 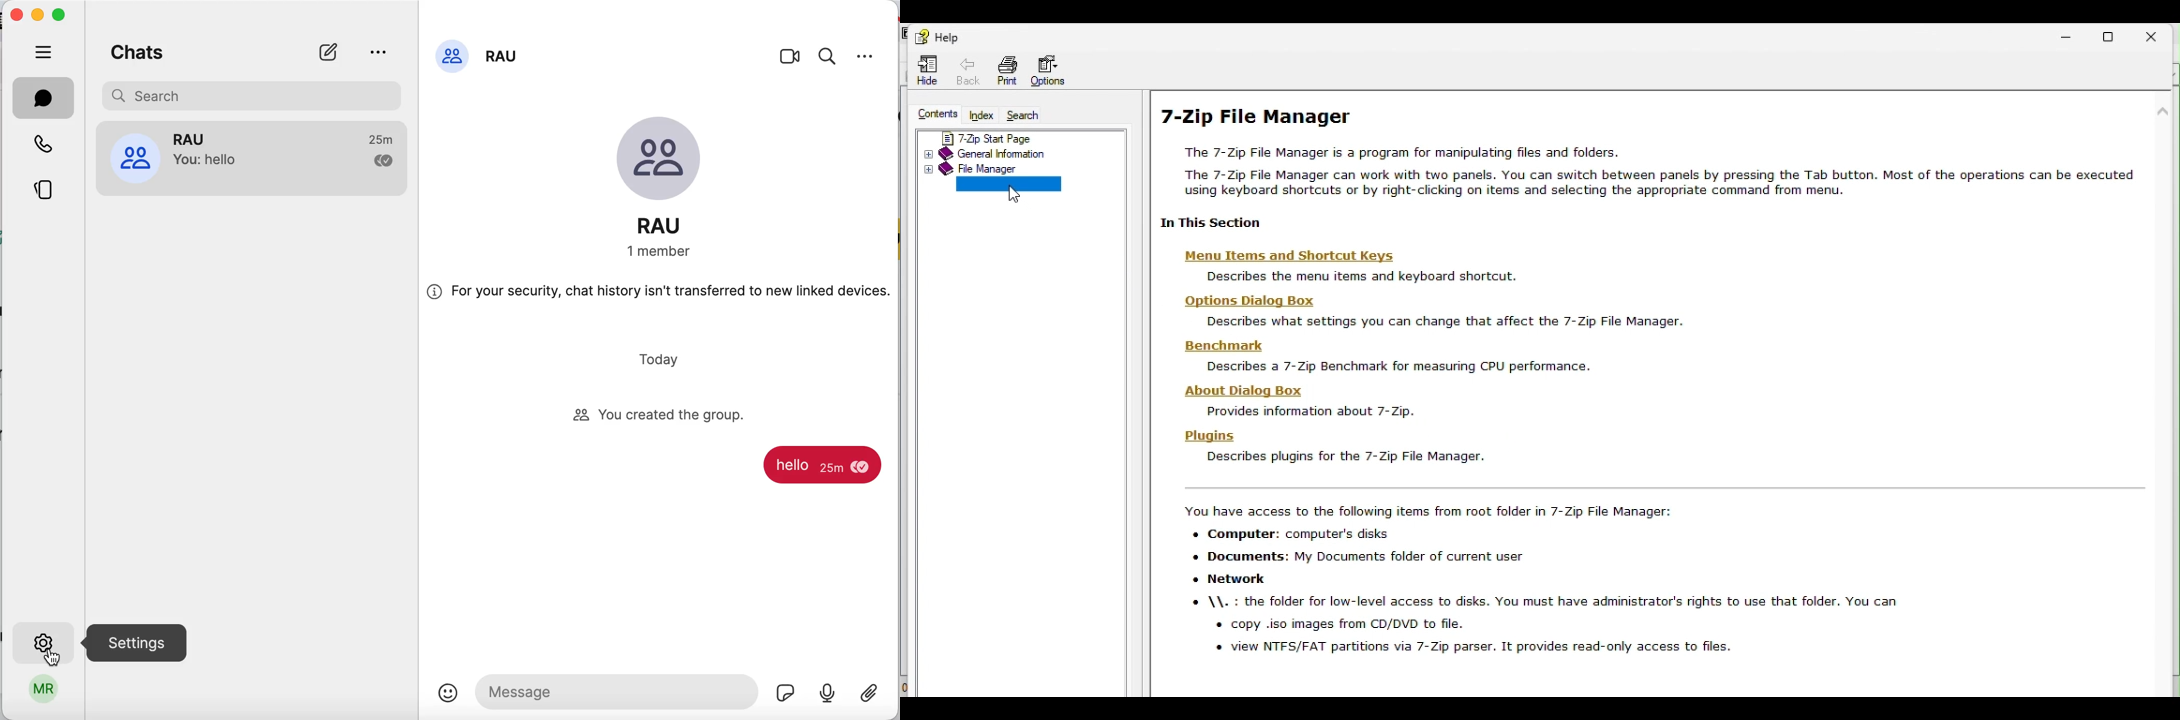 I want to click on search, so click(x=831, y=54).